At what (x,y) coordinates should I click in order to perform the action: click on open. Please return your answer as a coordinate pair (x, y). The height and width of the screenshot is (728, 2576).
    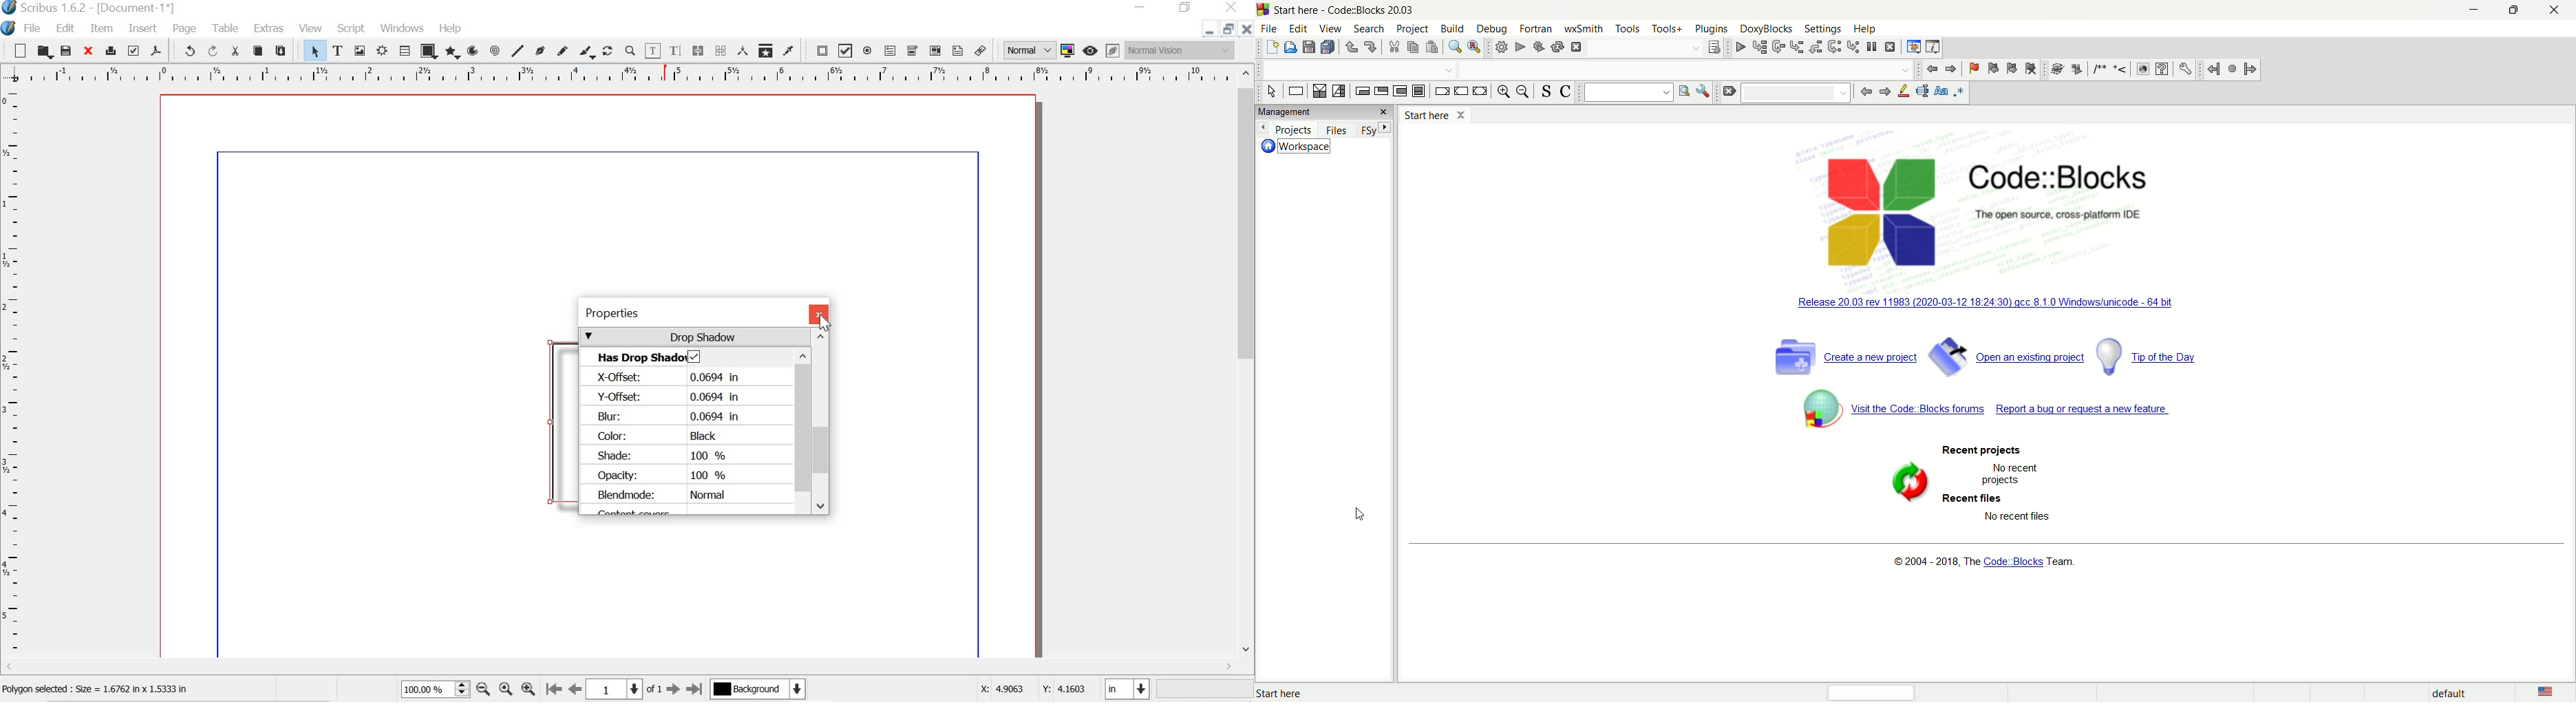
    Looking at the image, I should click on (1289, 47).